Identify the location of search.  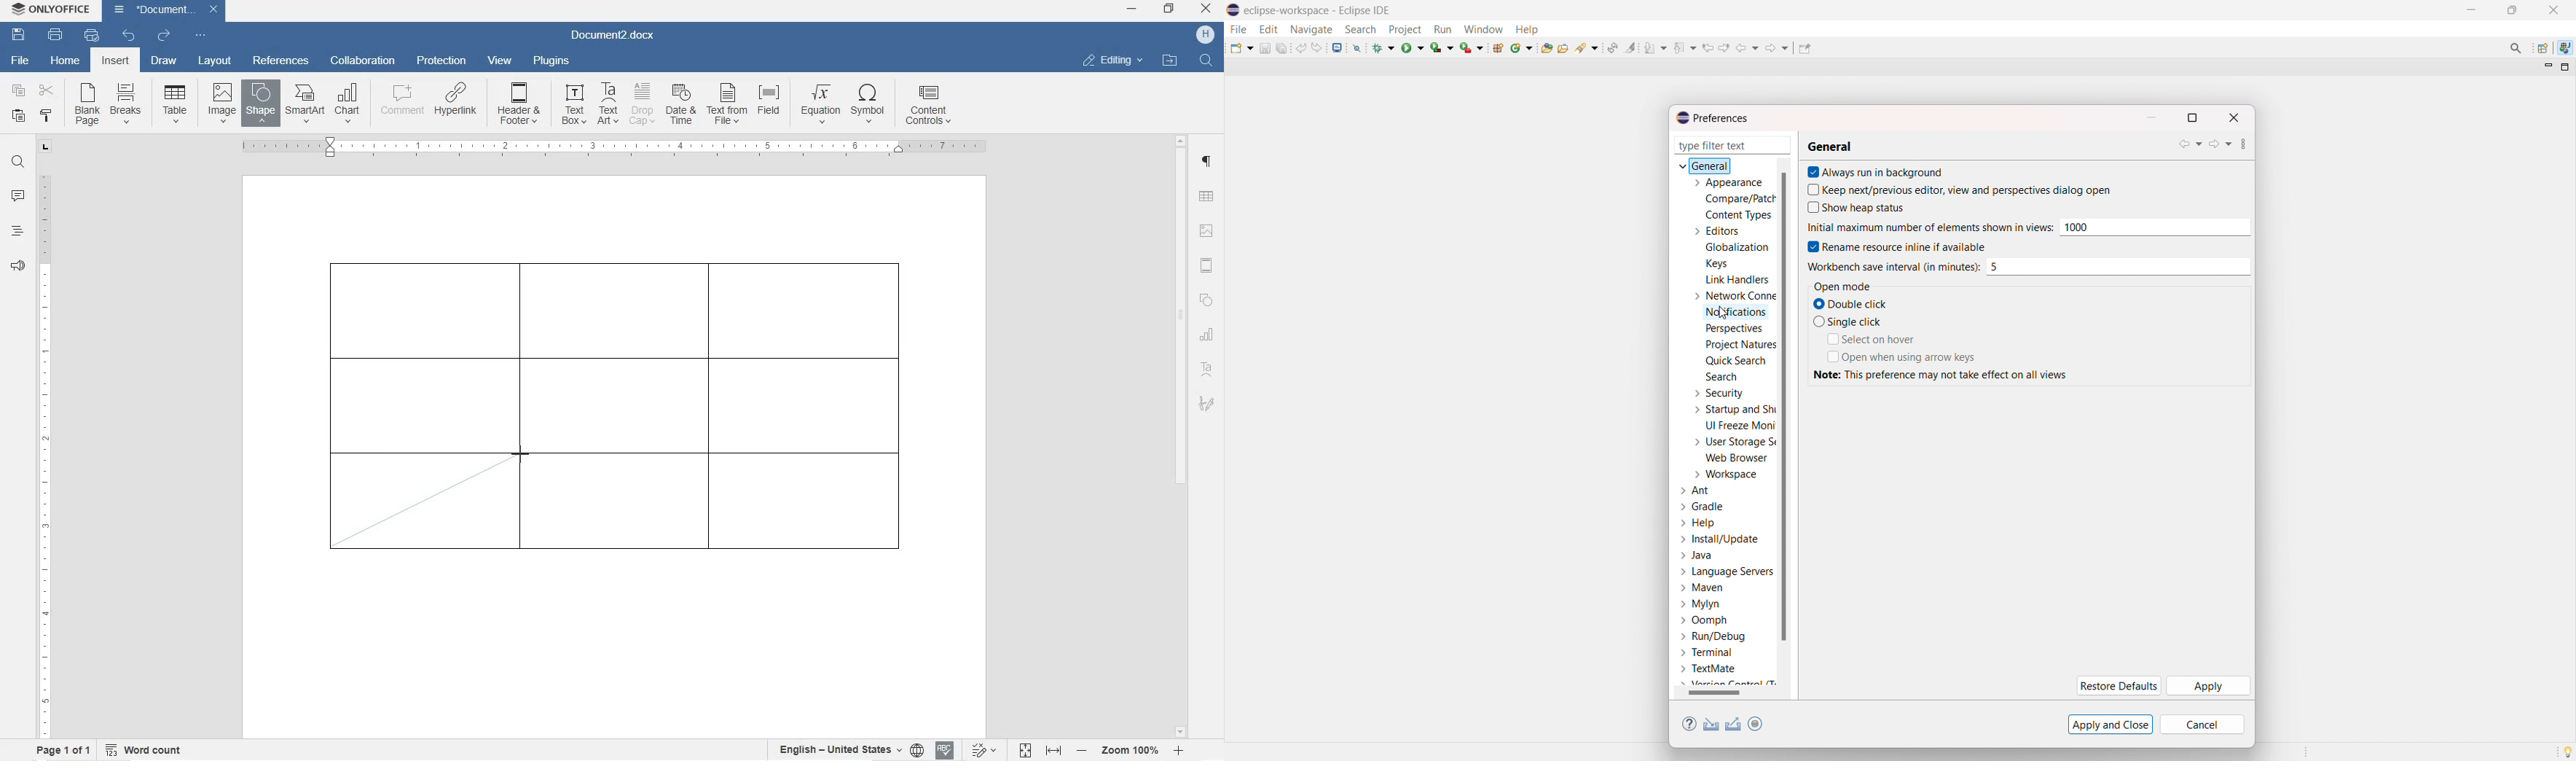
(1361, 30).